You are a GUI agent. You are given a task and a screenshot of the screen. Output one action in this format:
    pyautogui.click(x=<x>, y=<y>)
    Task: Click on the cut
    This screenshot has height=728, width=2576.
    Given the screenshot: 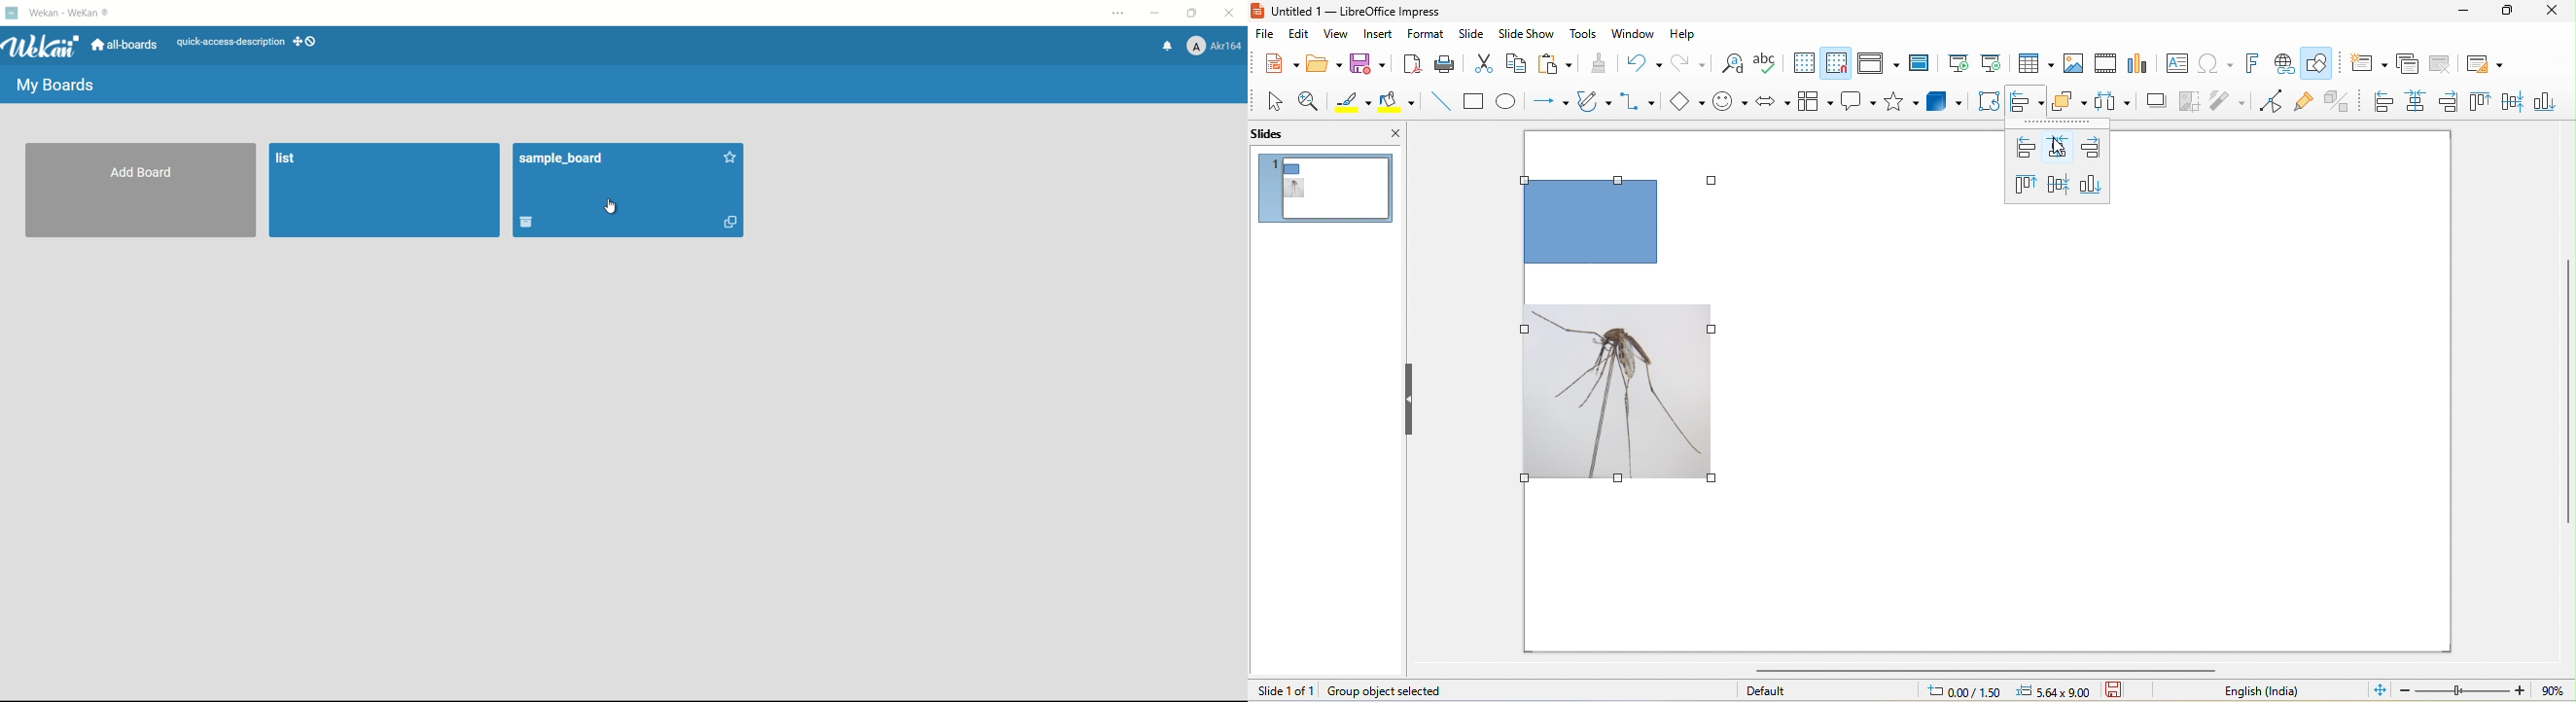 What is the action you would take?
    pyautogui.click(x=1481, y=62)
    